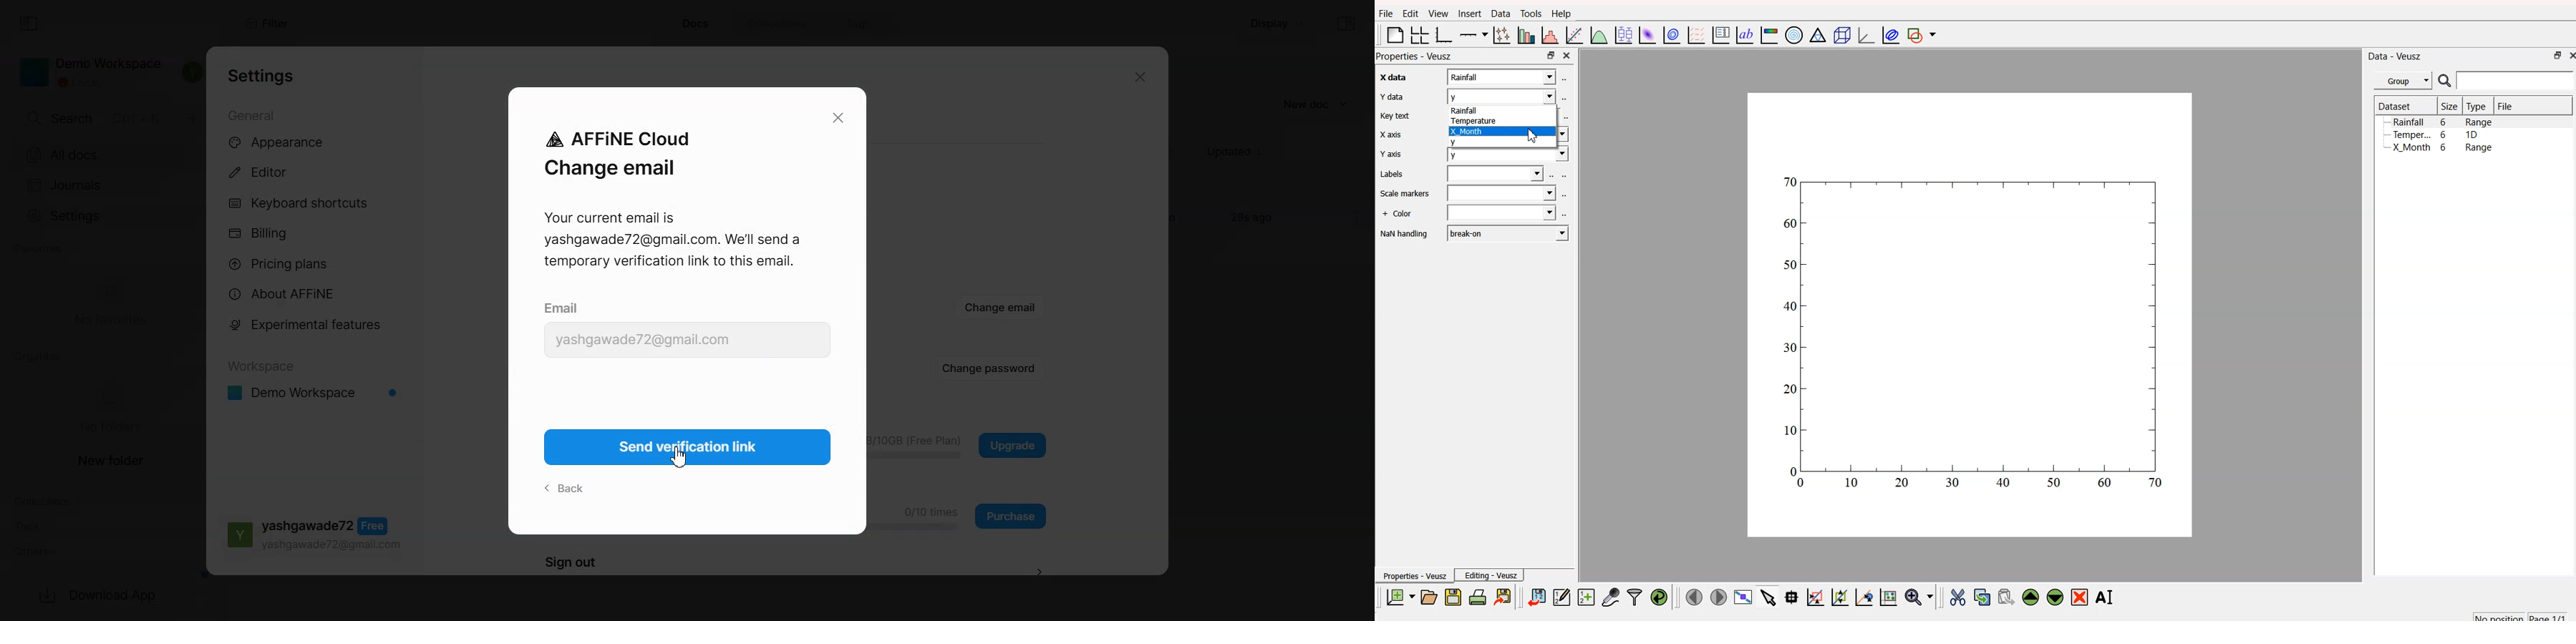 This screenshot has width=2576, height=644. Describe the element at coordinates (1497, 174) in the screenshot. I see `field` at that location.